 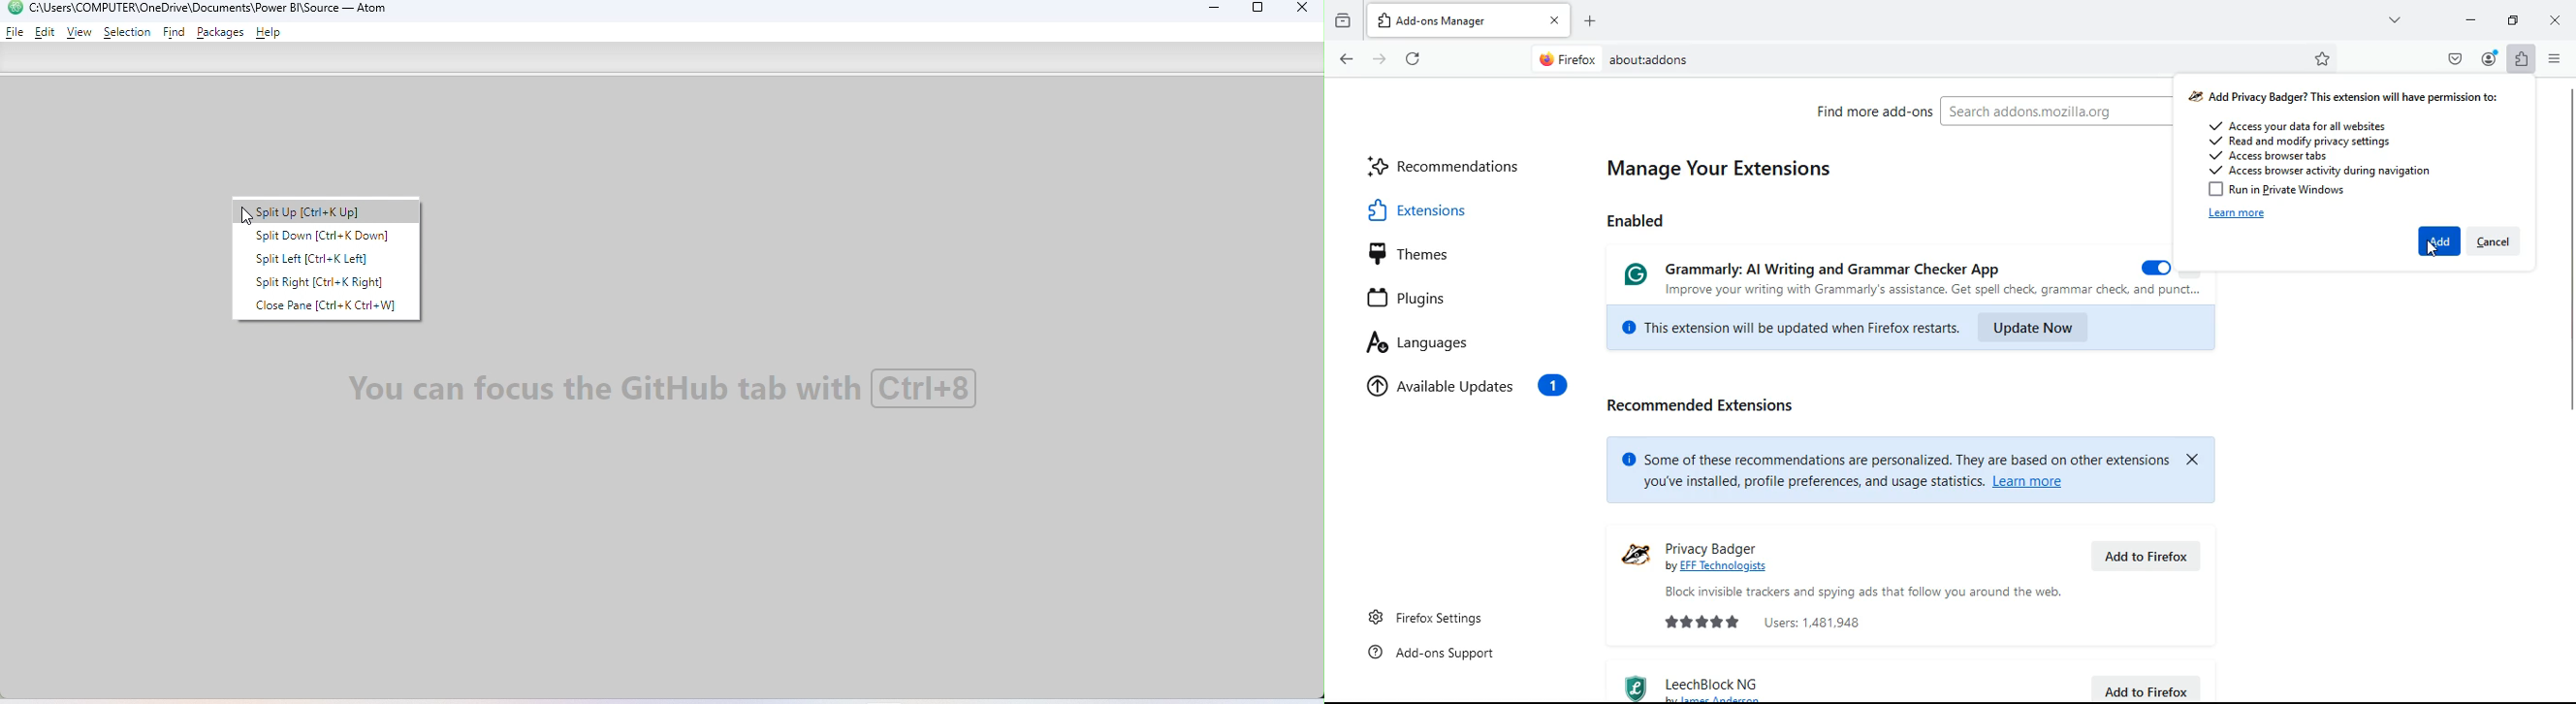 What do you see at coordinates (1378, 60) in the screenshot?
I see `forward` at bounding box center [1378, 60].